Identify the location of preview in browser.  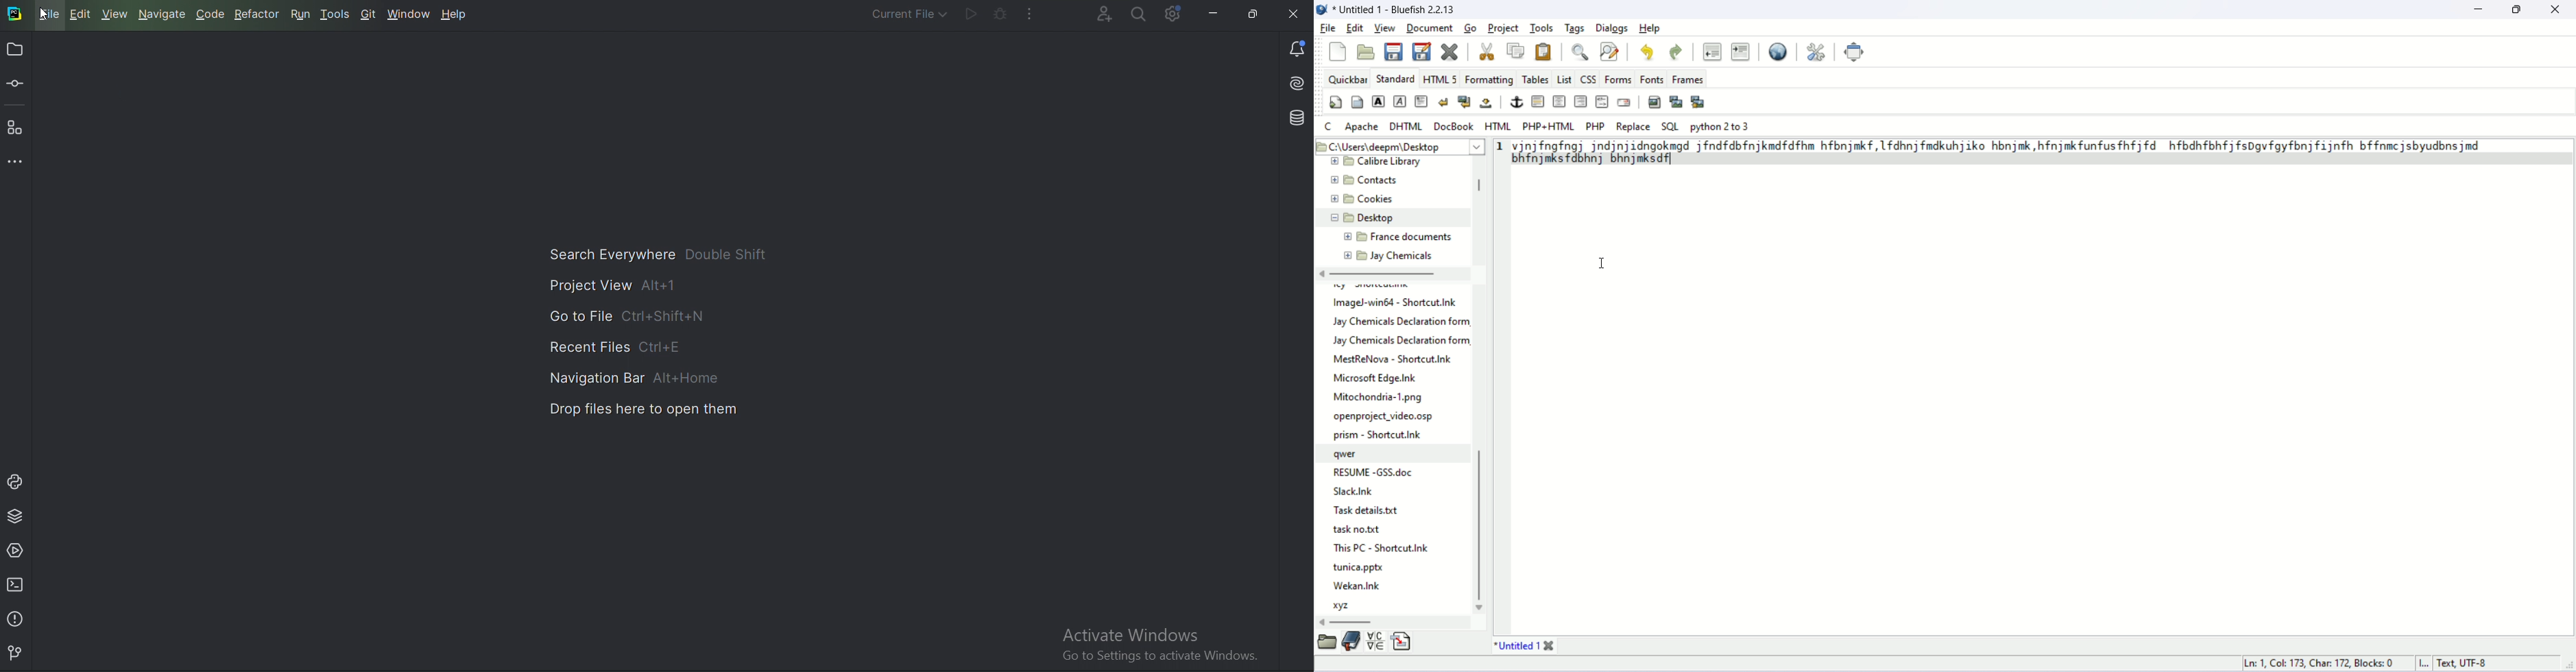
(1779, 51).